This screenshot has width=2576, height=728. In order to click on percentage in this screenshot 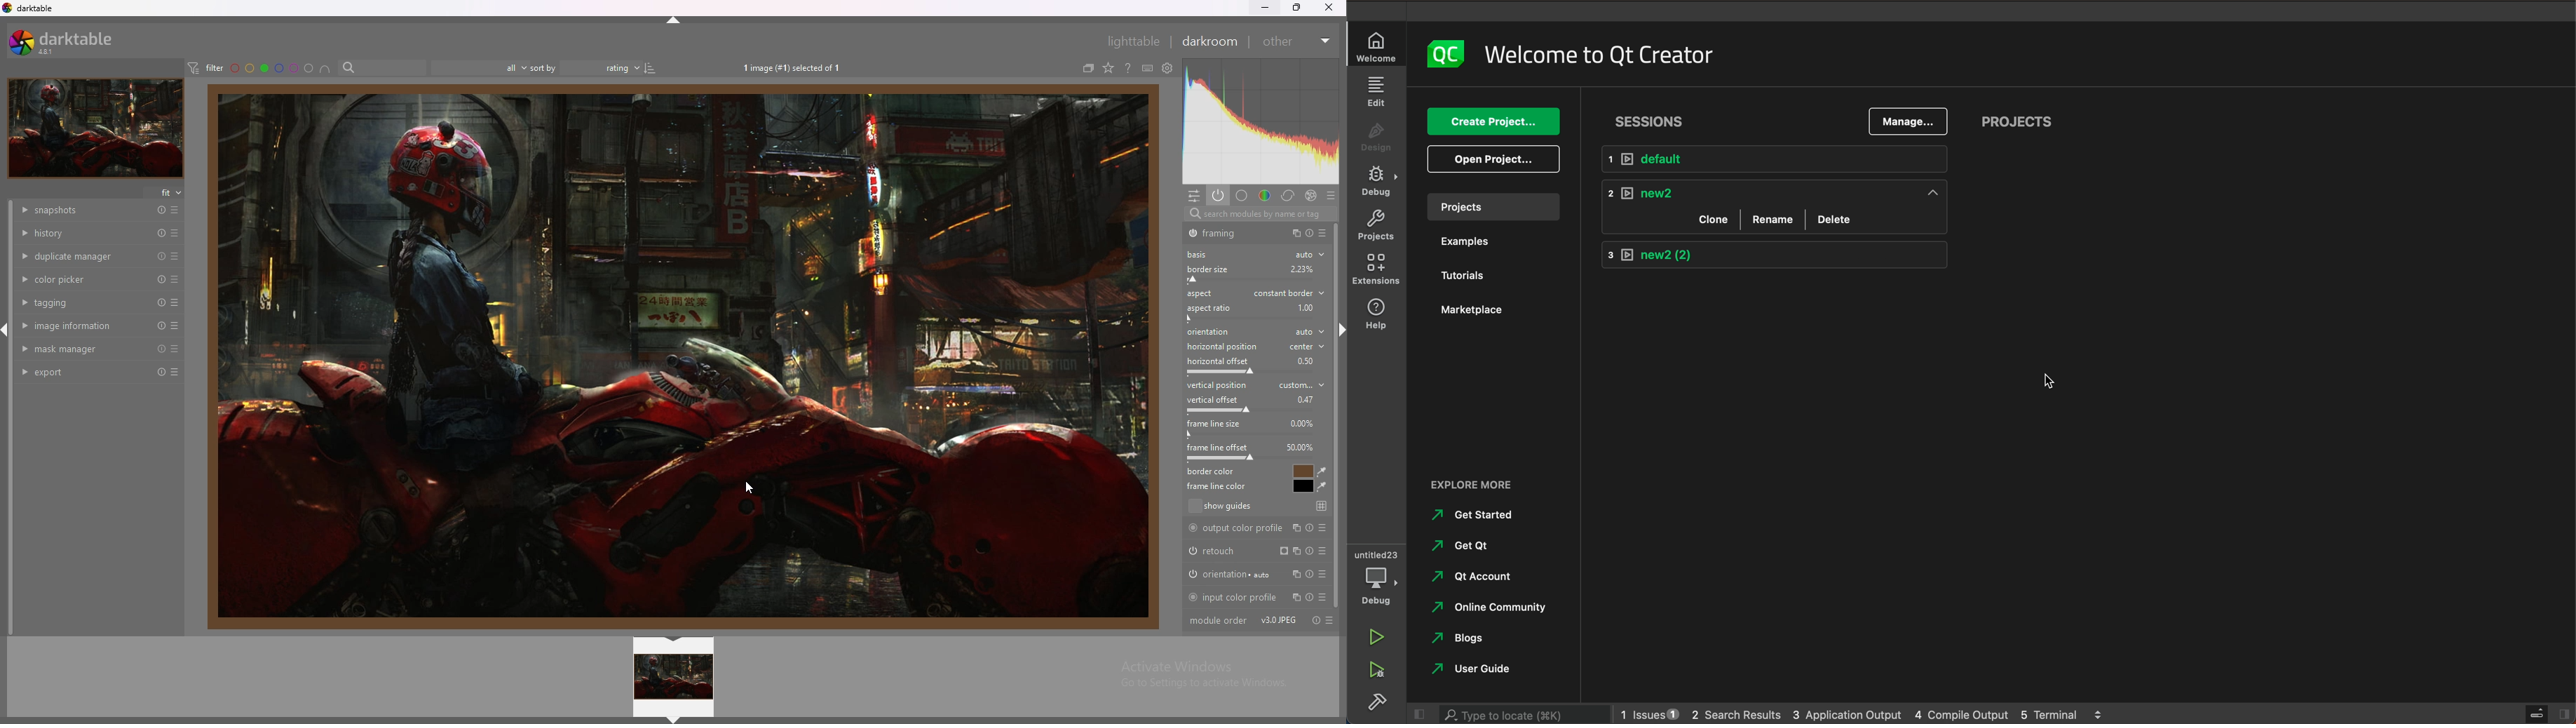, I will do `click(1306, 398)`.